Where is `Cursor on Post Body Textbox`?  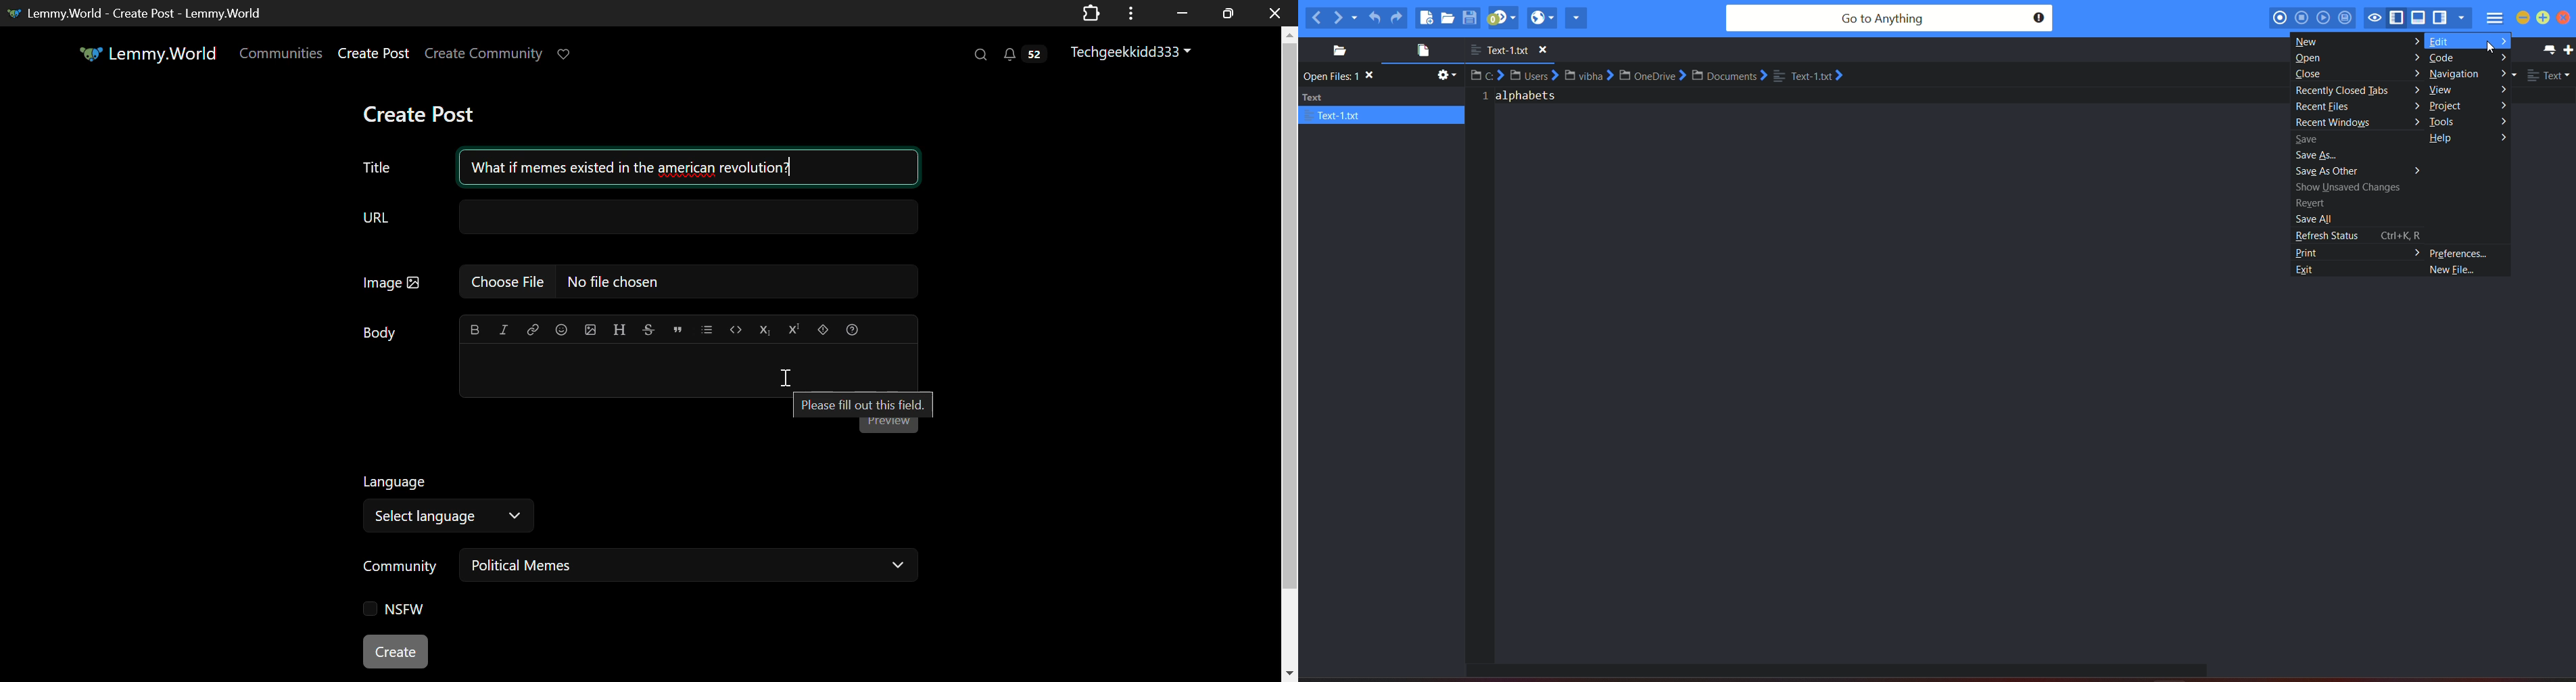 Cursor on Post Body Textbox is located at coordinates (786, 377).